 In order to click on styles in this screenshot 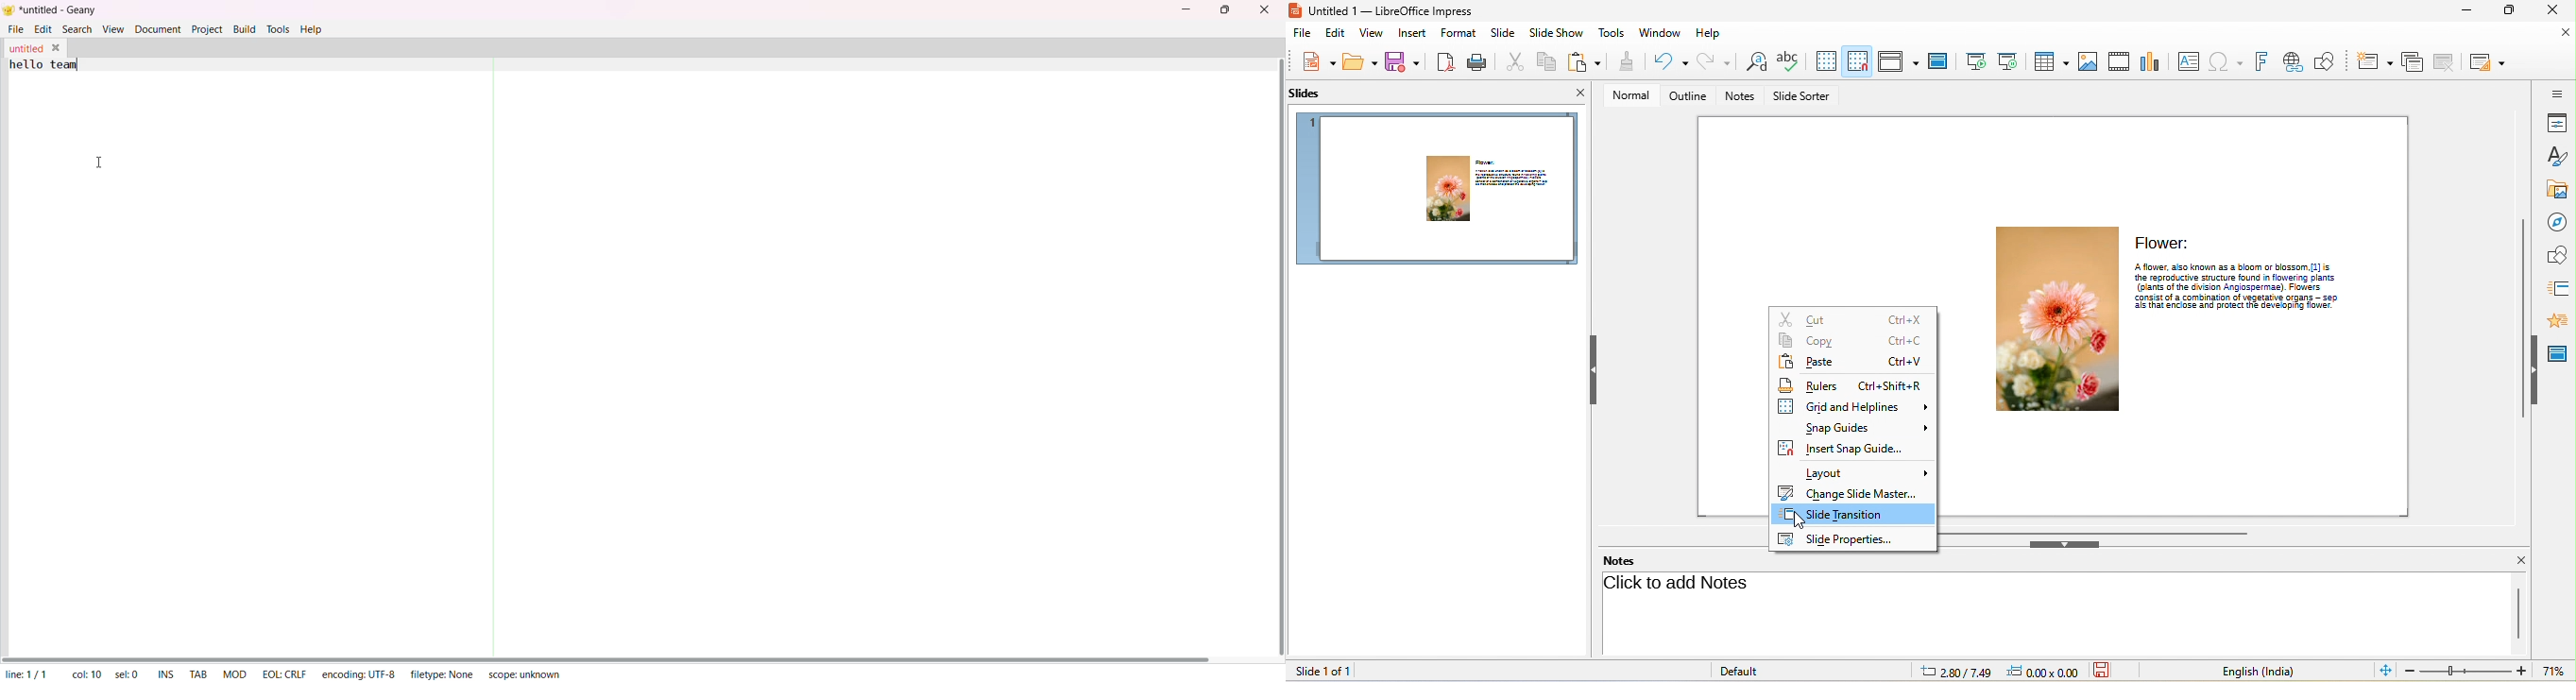, I will do `click(2558, 156)`.